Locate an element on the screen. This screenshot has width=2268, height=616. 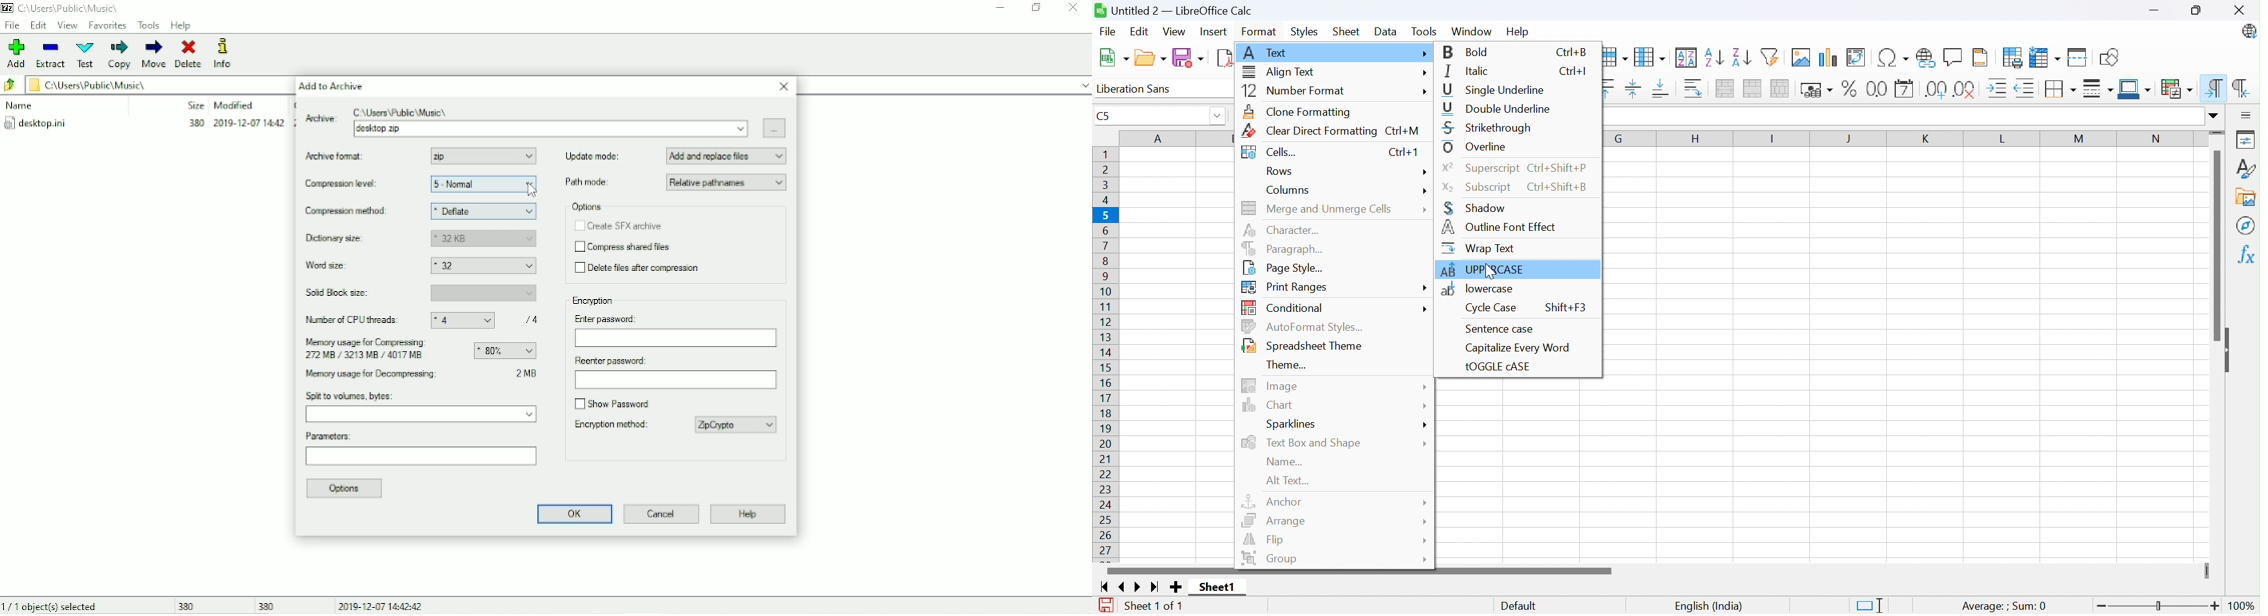
Left-to-right is located at coordinates (2216, 88).